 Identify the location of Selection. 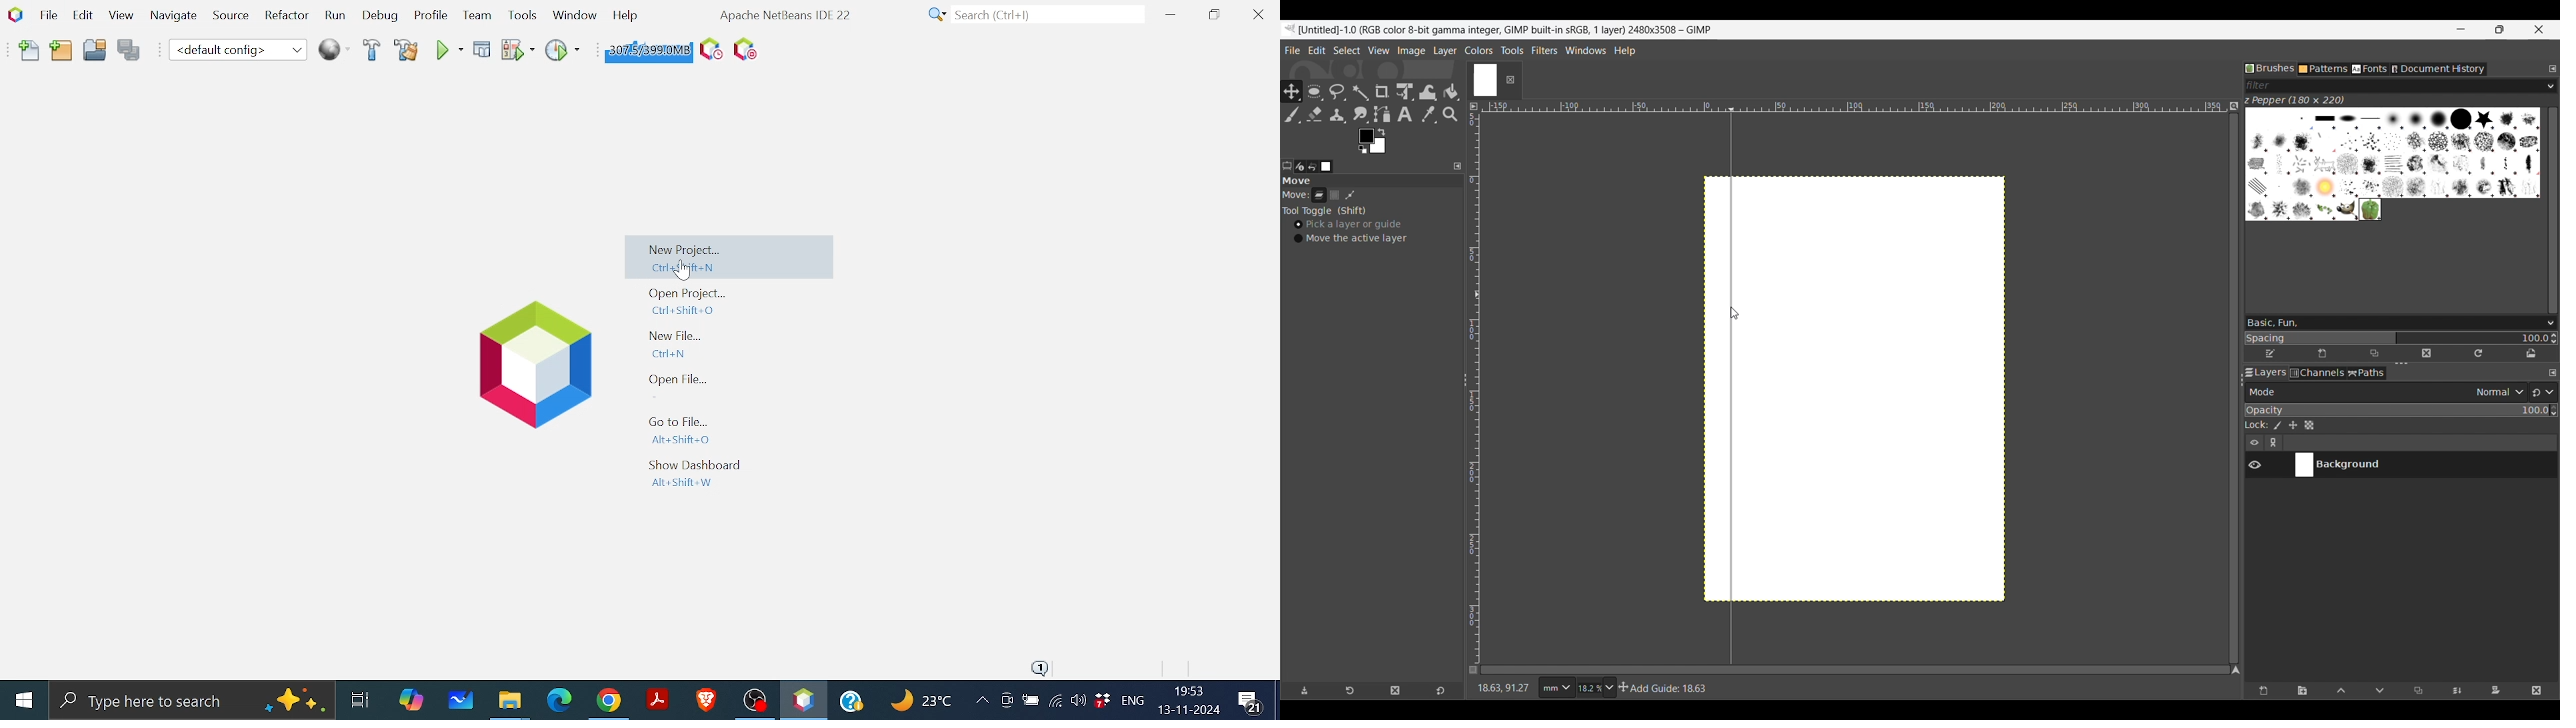
(1337, 197).